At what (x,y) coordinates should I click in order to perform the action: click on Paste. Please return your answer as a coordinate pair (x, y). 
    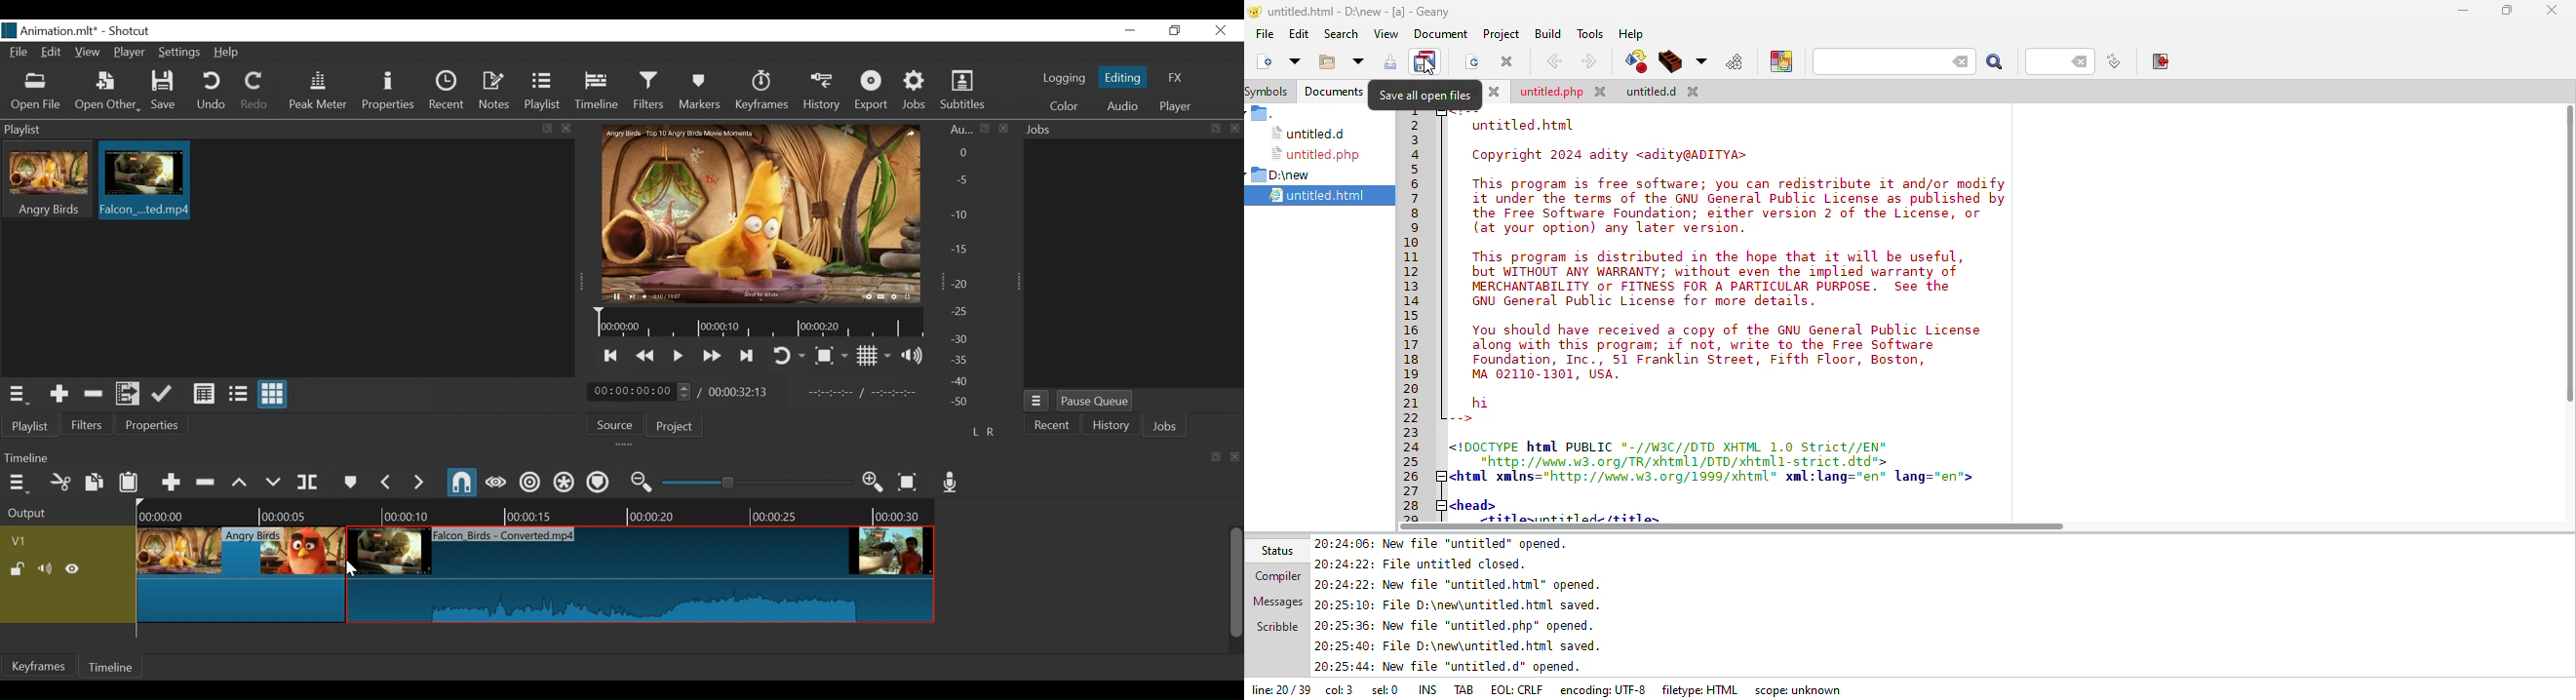
    Looking at the image, I should click on (129, 480).